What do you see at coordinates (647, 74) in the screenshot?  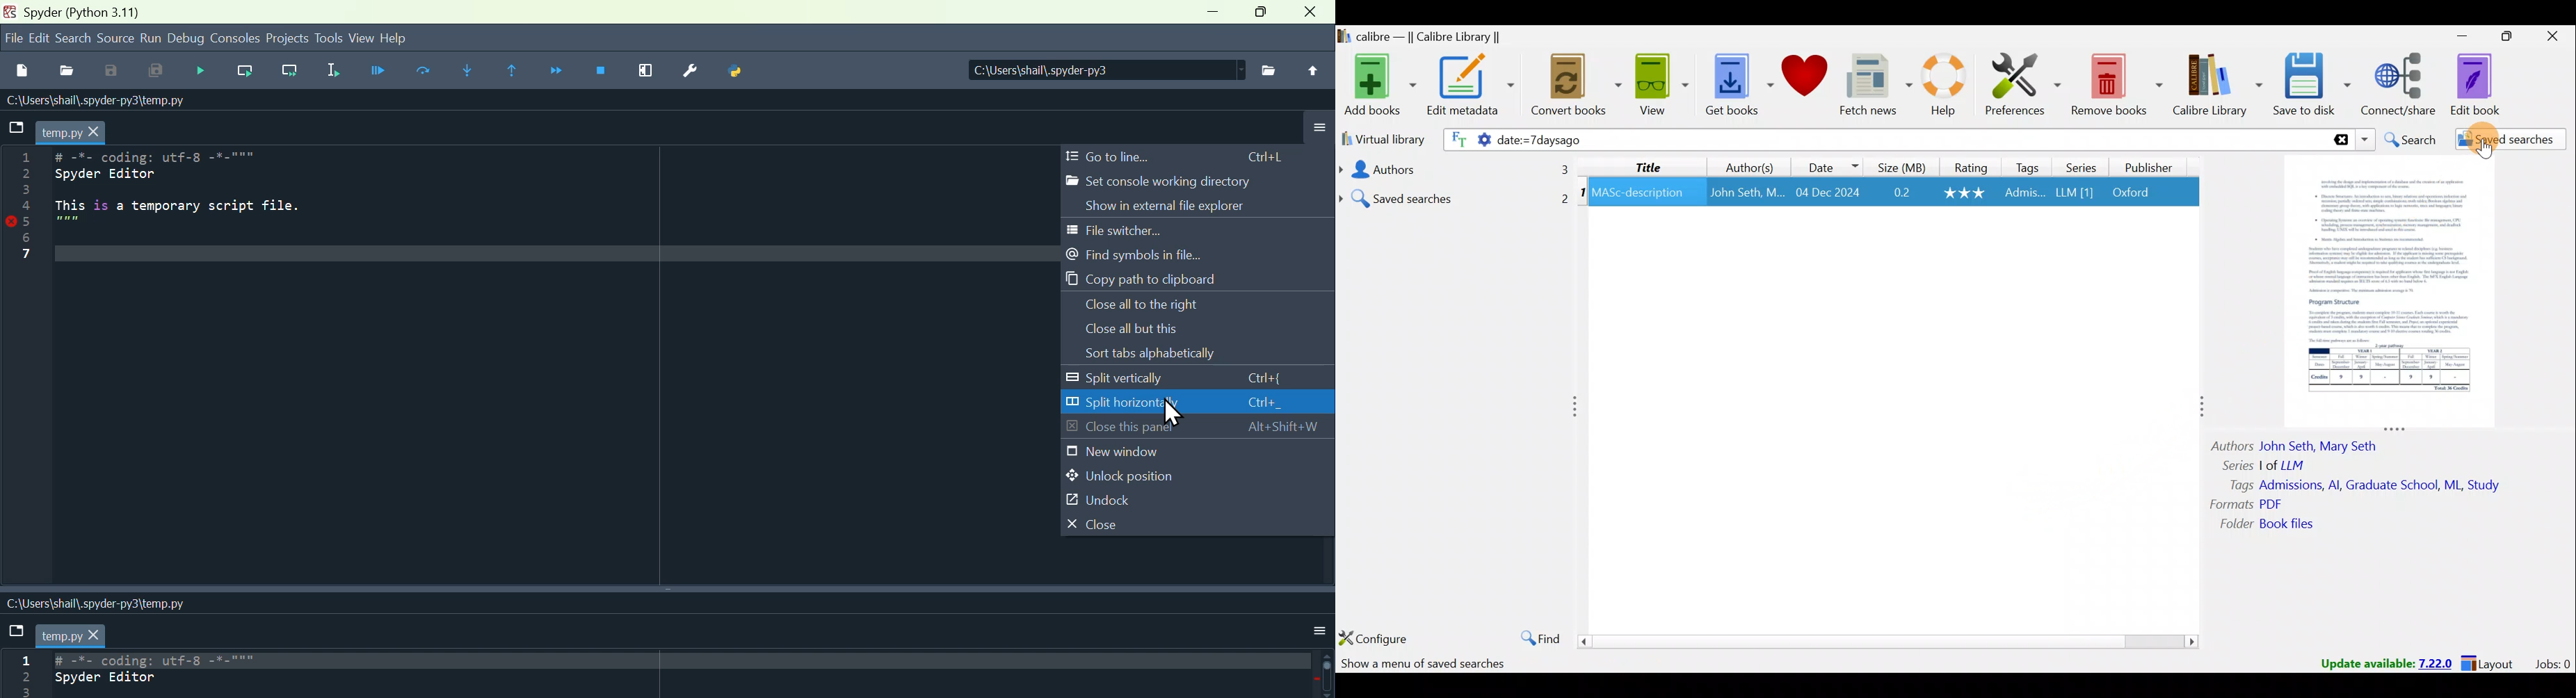 I see `Maximise current window` at bounding box center [647, 74].